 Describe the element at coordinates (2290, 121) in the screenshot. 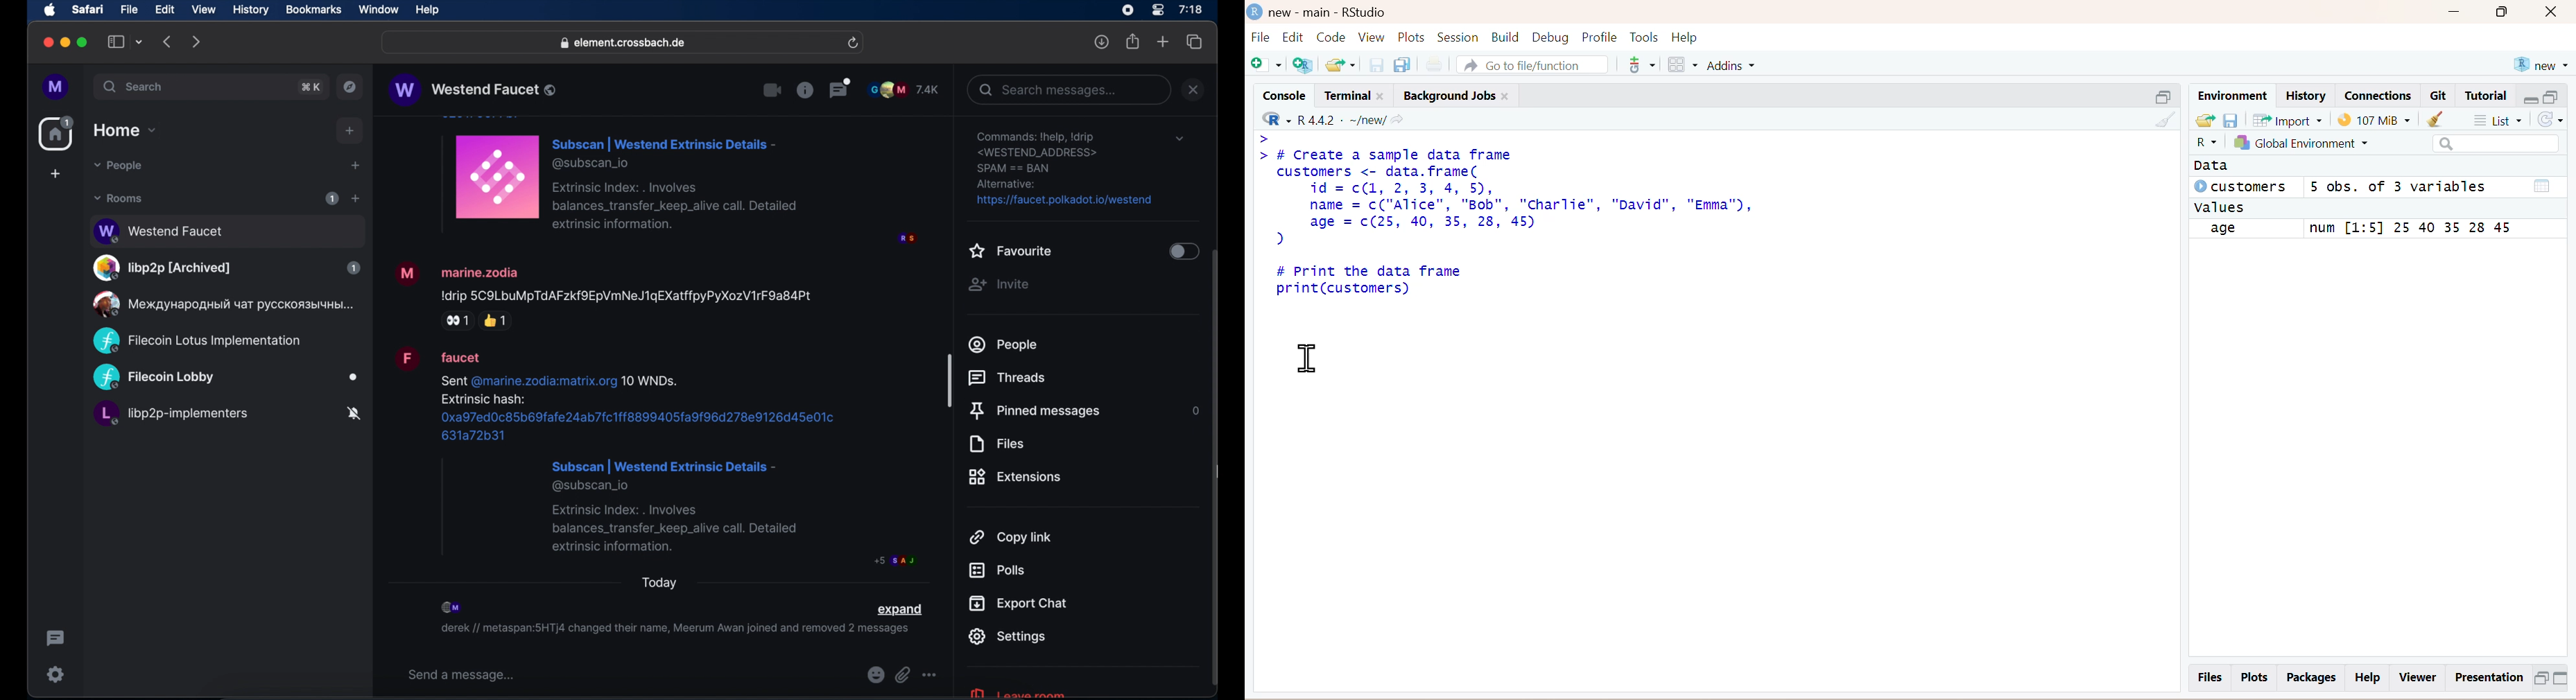

I see `Import` at that location.